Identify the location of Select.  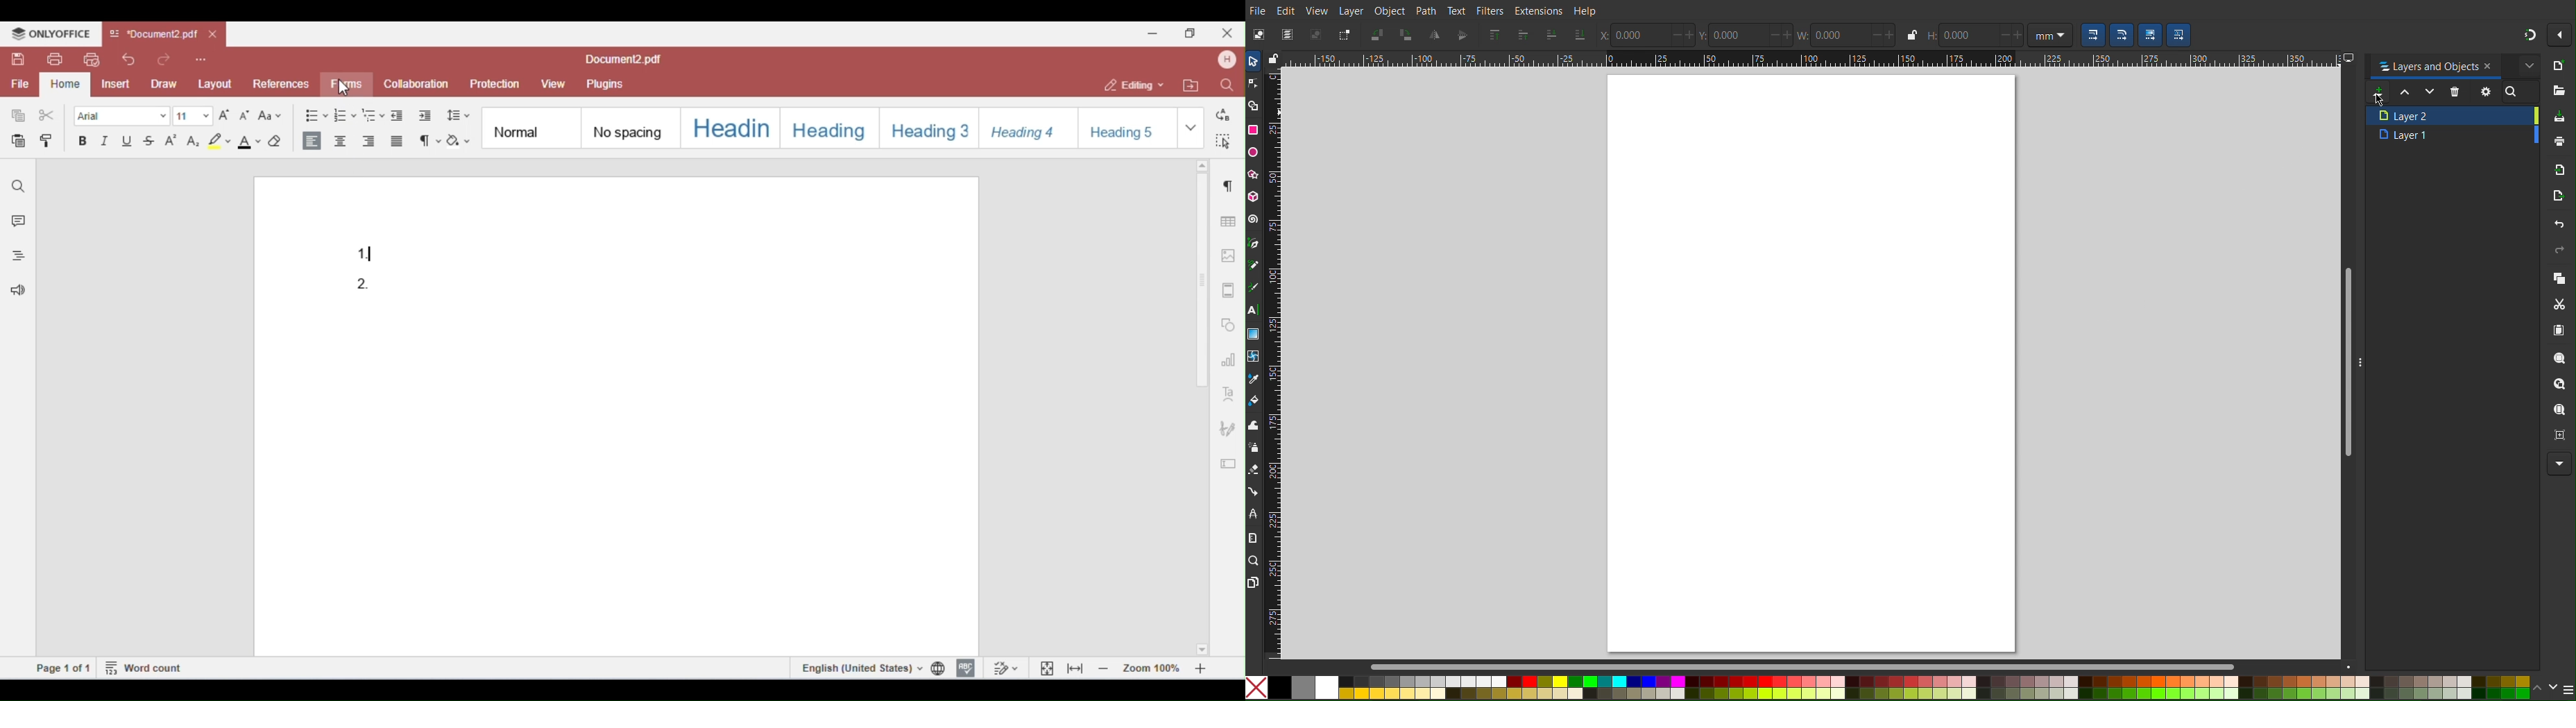
(1256, 60).